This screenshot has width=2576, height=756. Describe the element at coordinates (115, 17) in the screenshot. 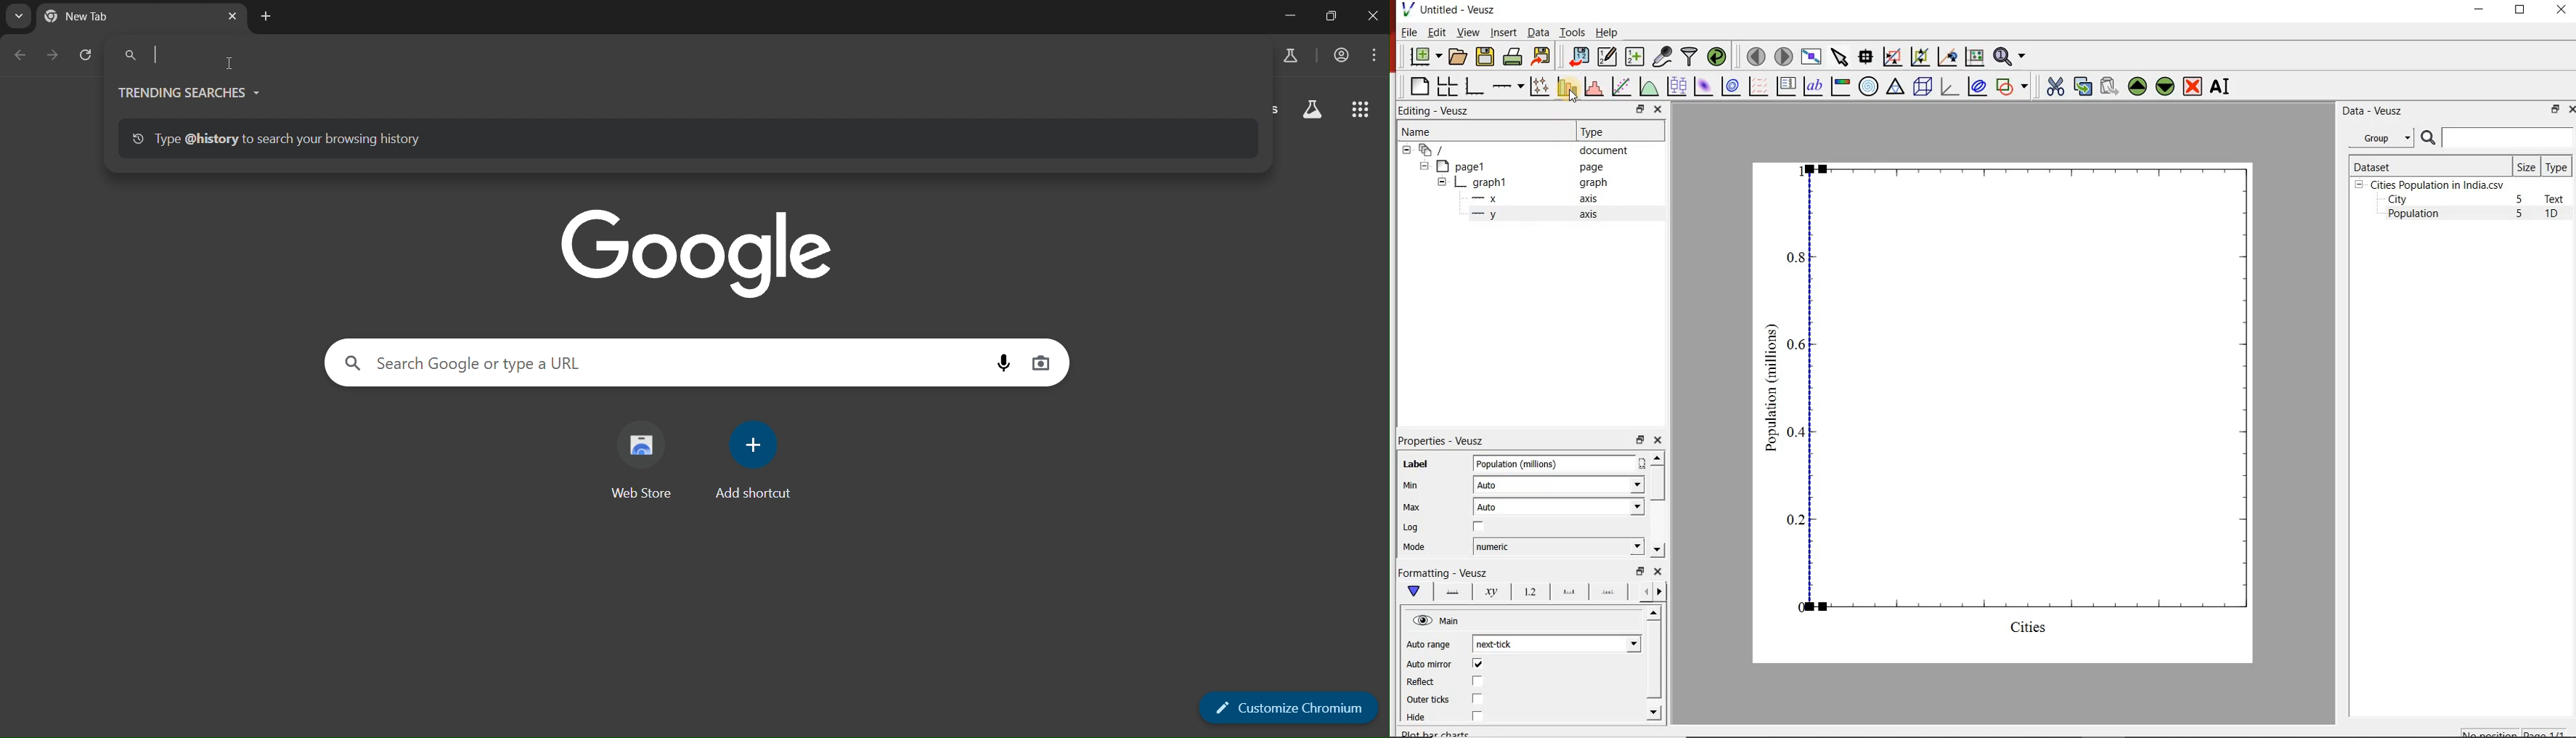

I see `new tab` at that location.